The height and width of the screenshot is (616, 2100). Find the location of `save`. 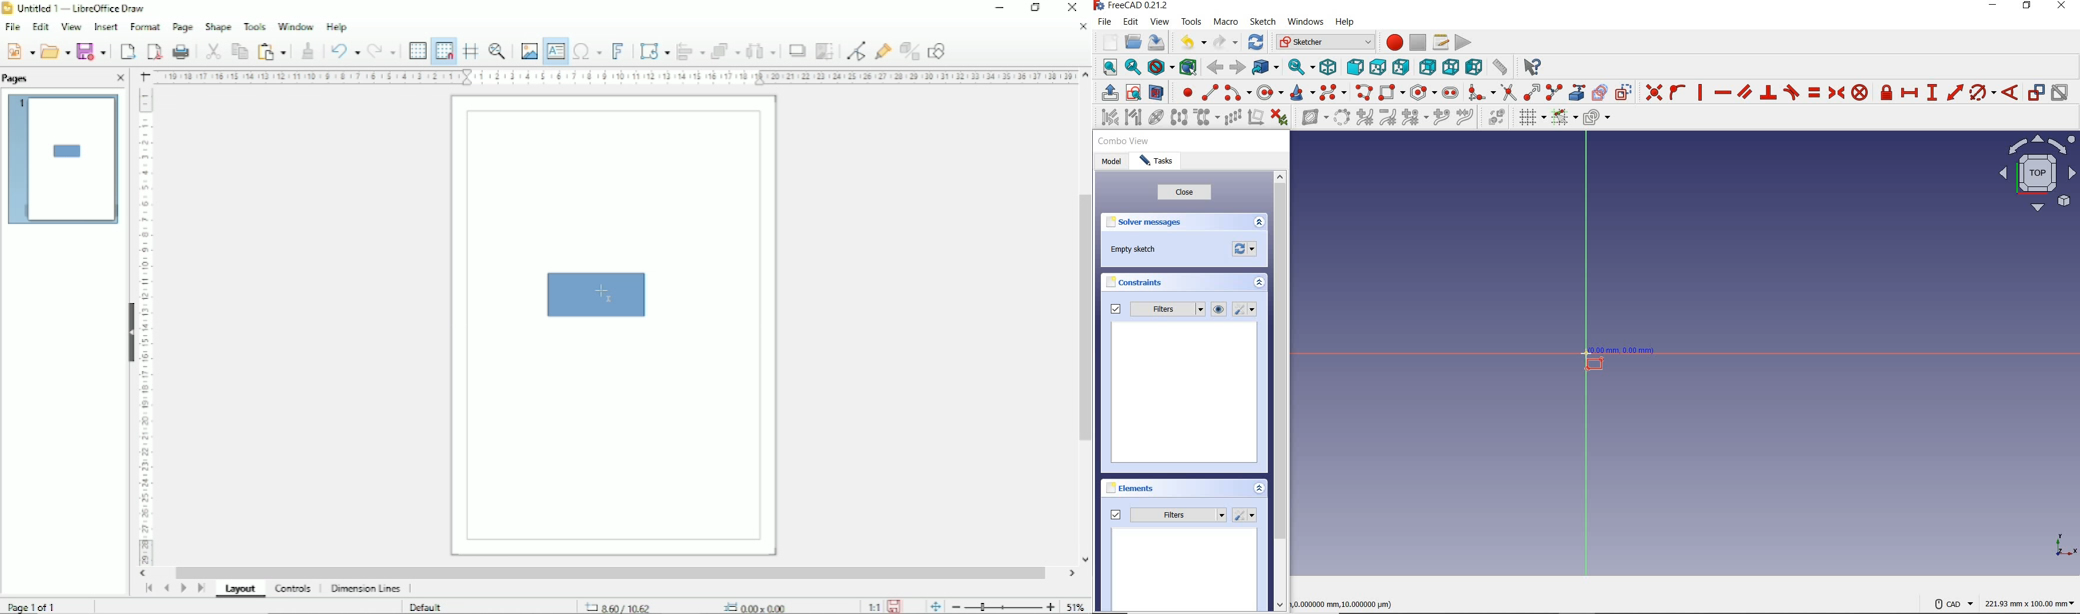

save is located at coordinates (1157, 42).